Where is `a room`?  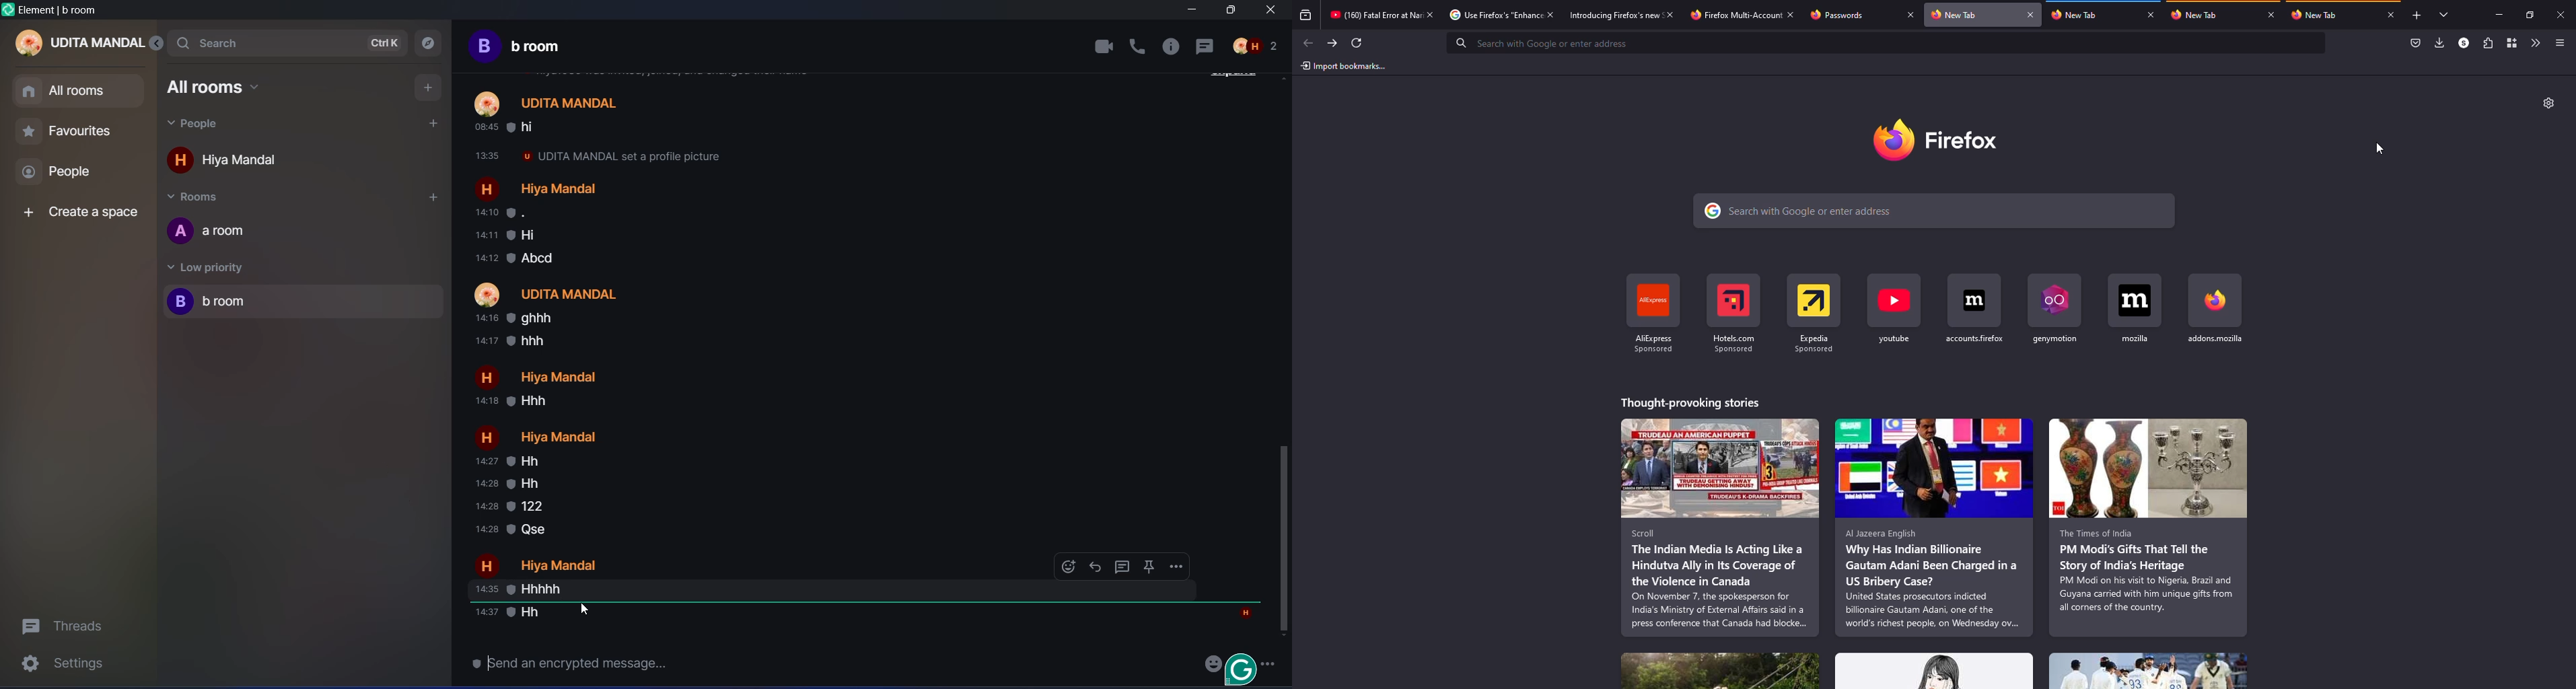 a room is located at coordinates (306, 233).